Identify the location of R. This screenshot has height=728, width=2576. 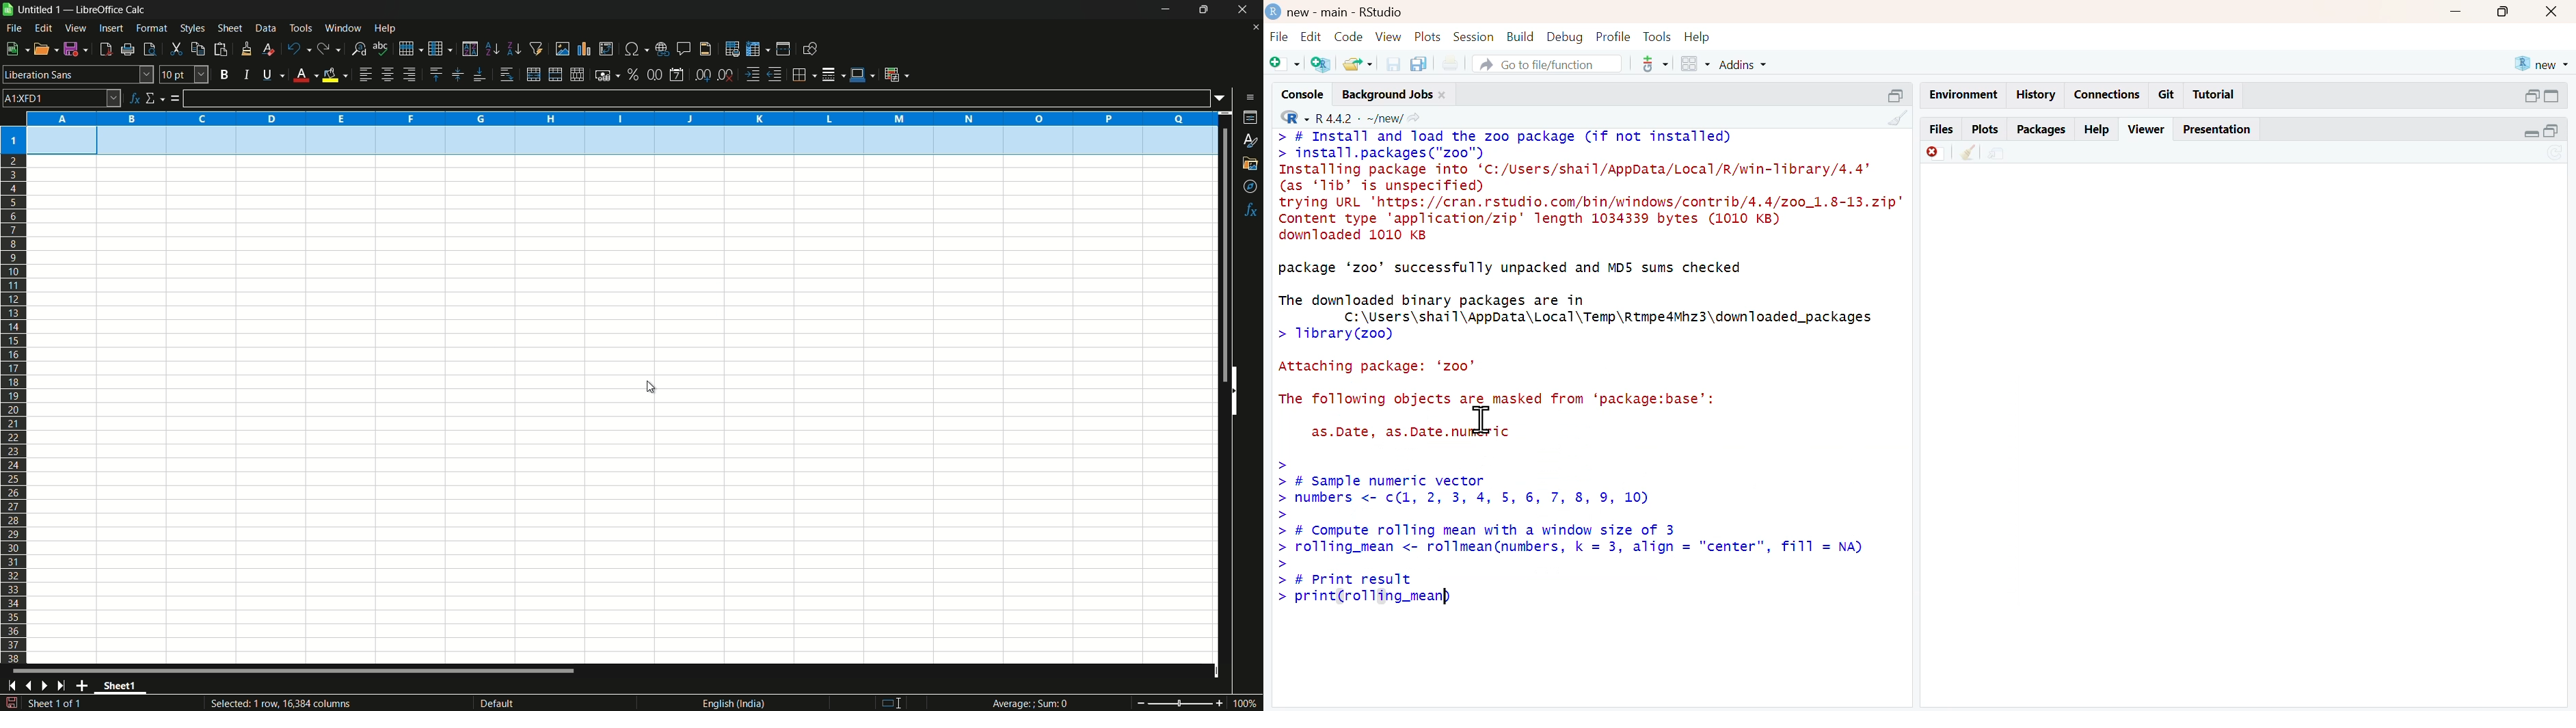
(1295, 118).